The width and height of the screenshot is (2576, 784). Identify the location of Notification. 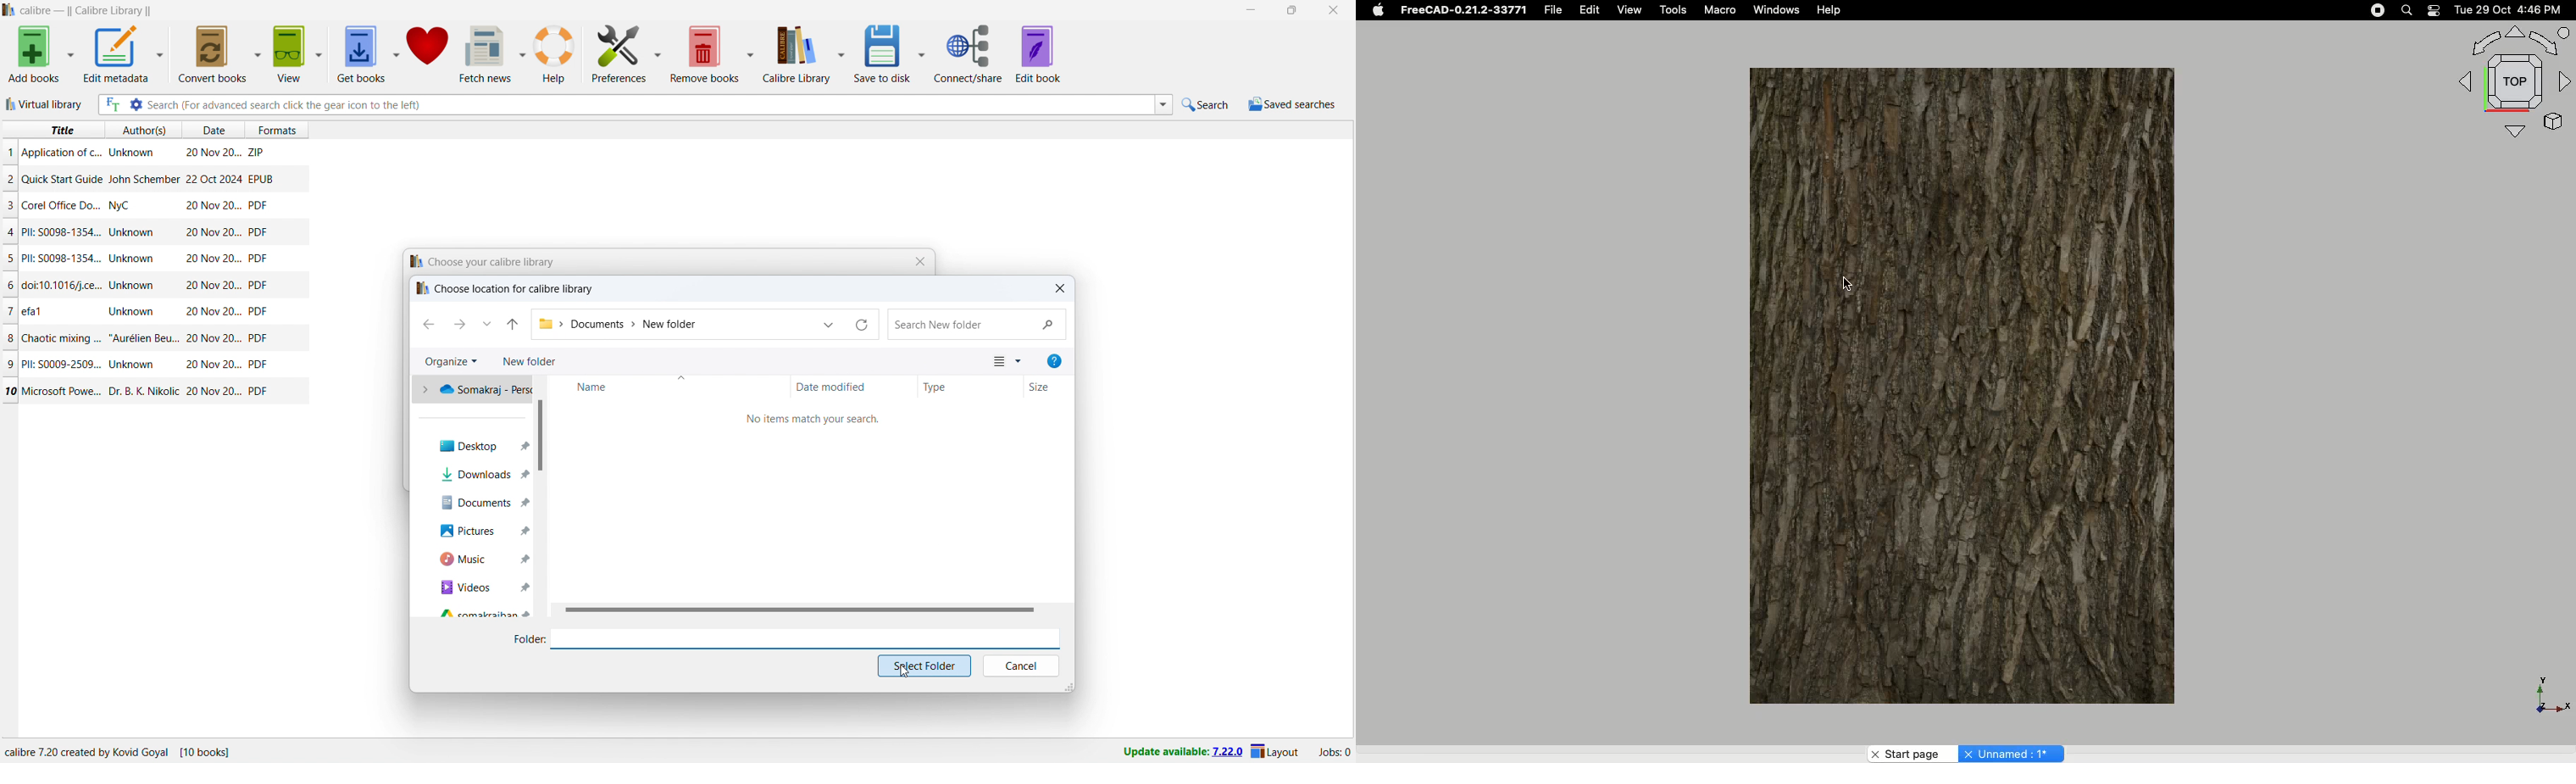
(2434, 10).